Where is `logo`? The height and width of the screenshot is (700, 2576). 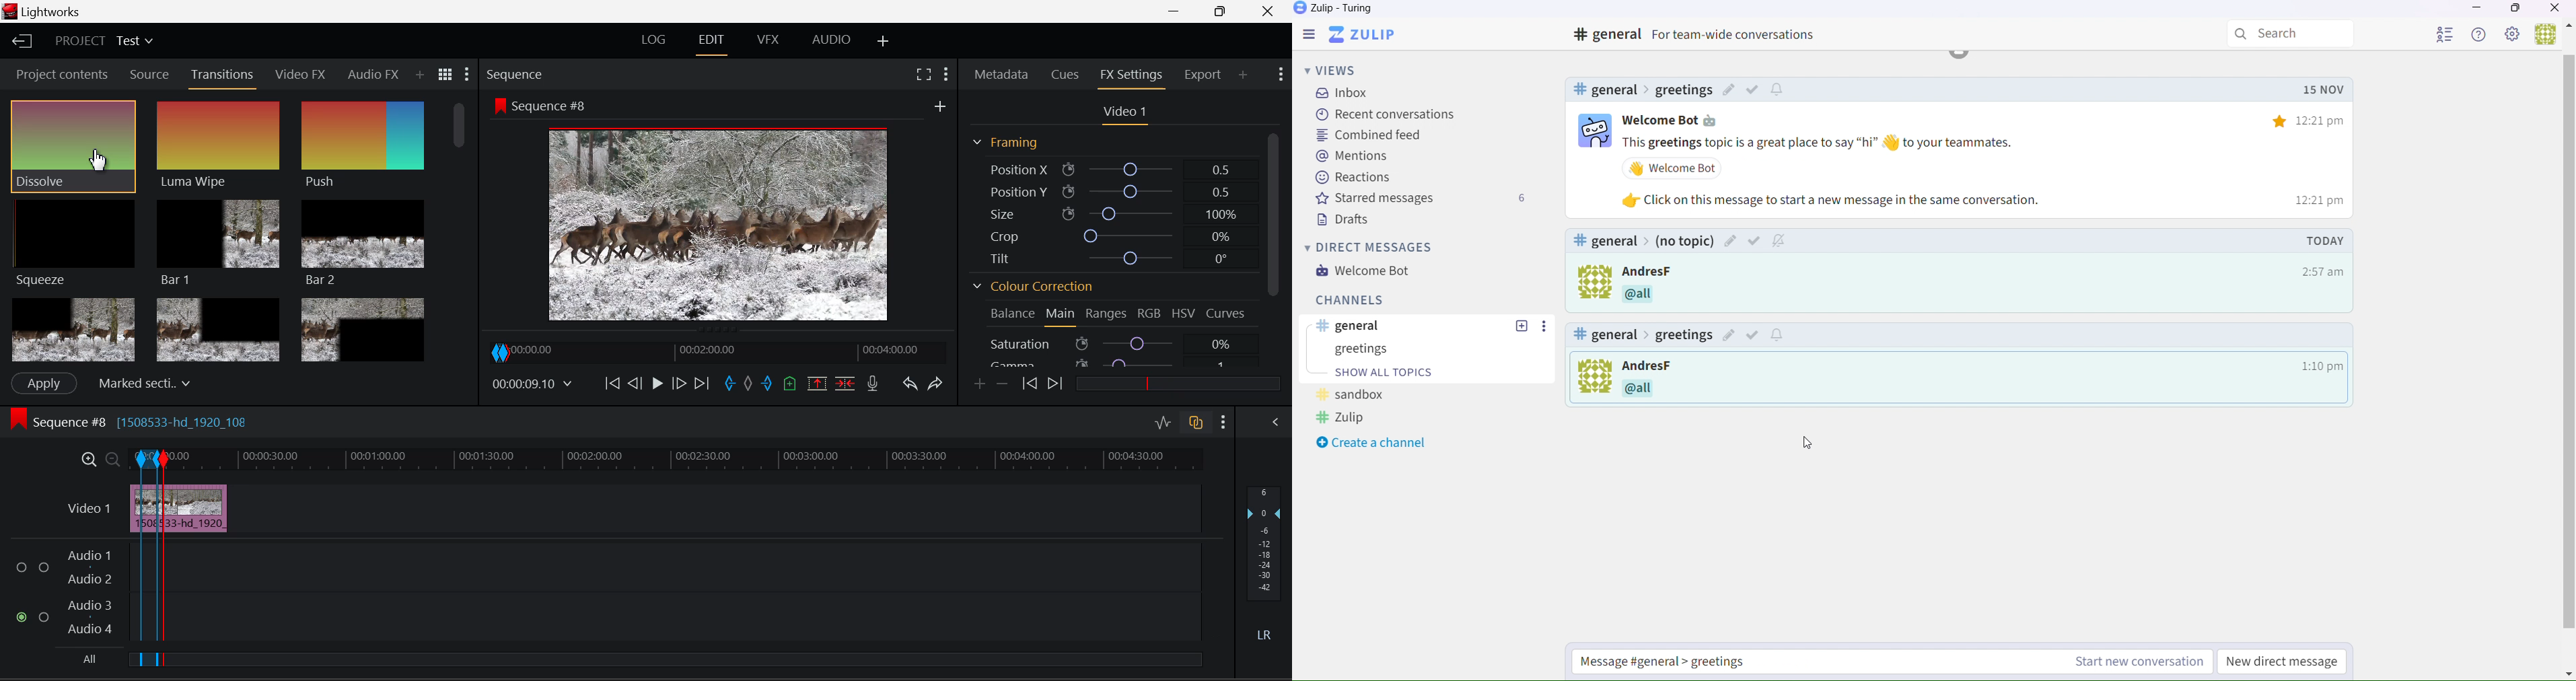
logo is located at coordinates (1590, 281).